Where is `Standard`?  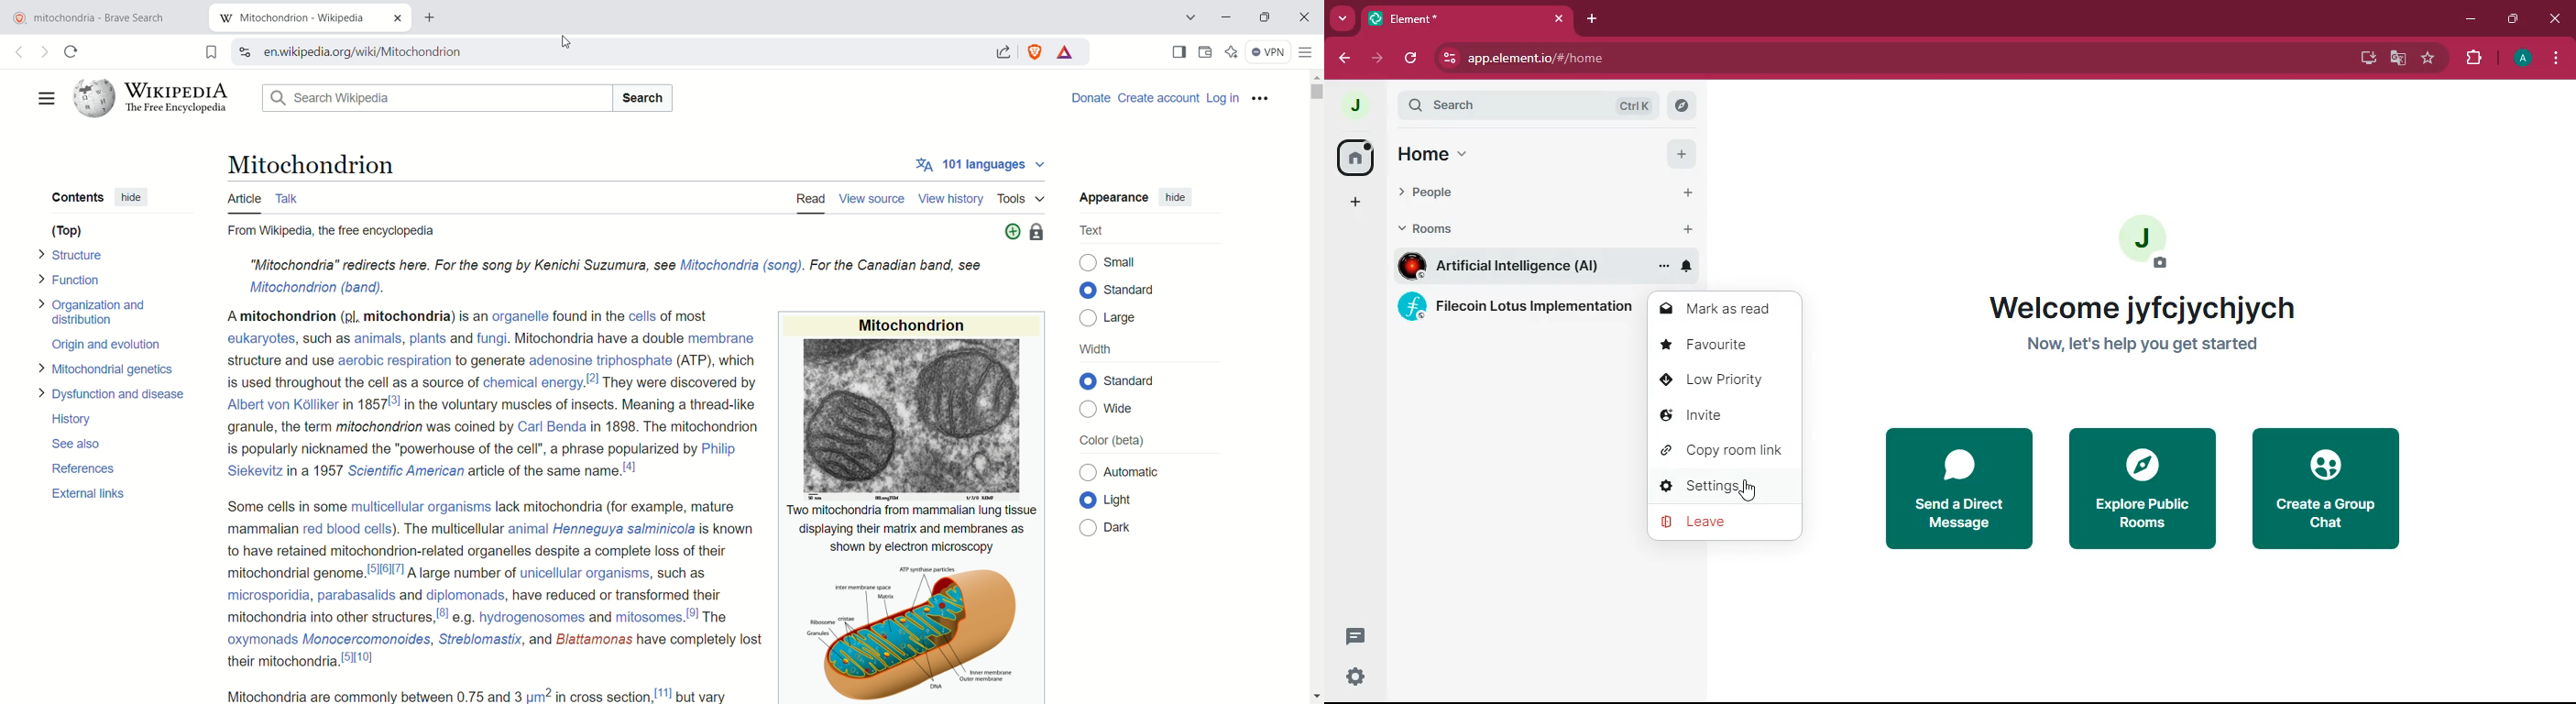 Standard is located at coordinates (1141, 381).